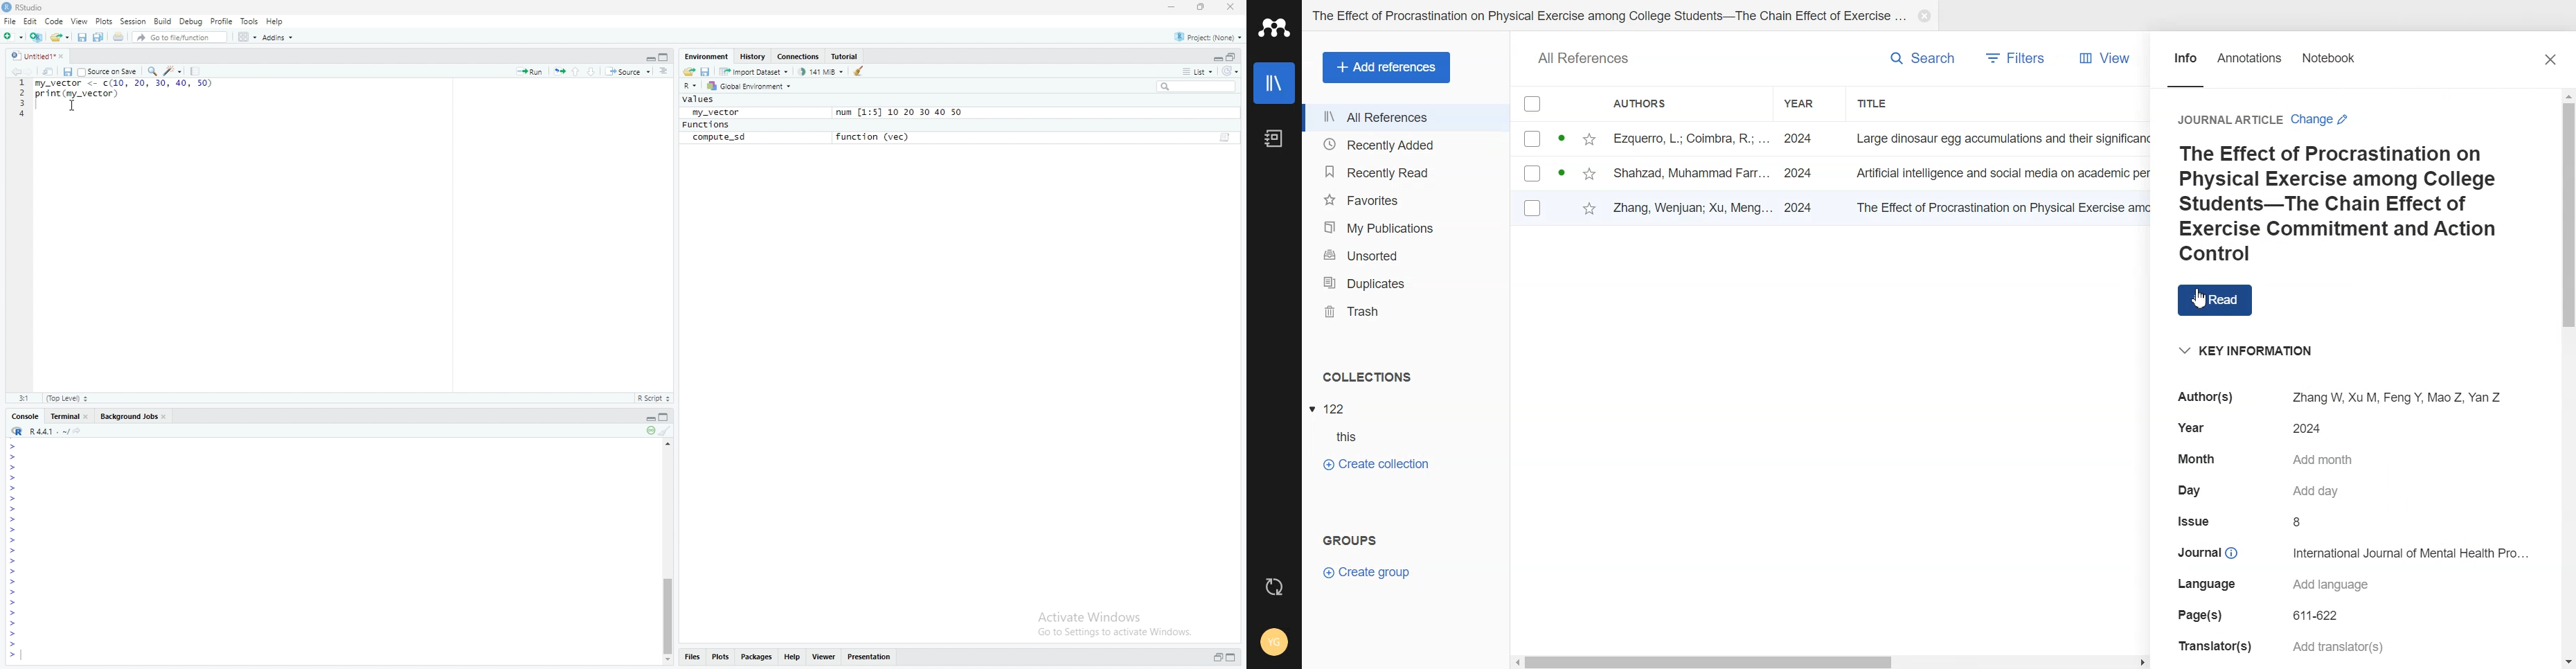 The image size is (2576, 672). Describe the element at coordinates (13, 446) in the screenshot. I see `Prompt cursor` at that location.